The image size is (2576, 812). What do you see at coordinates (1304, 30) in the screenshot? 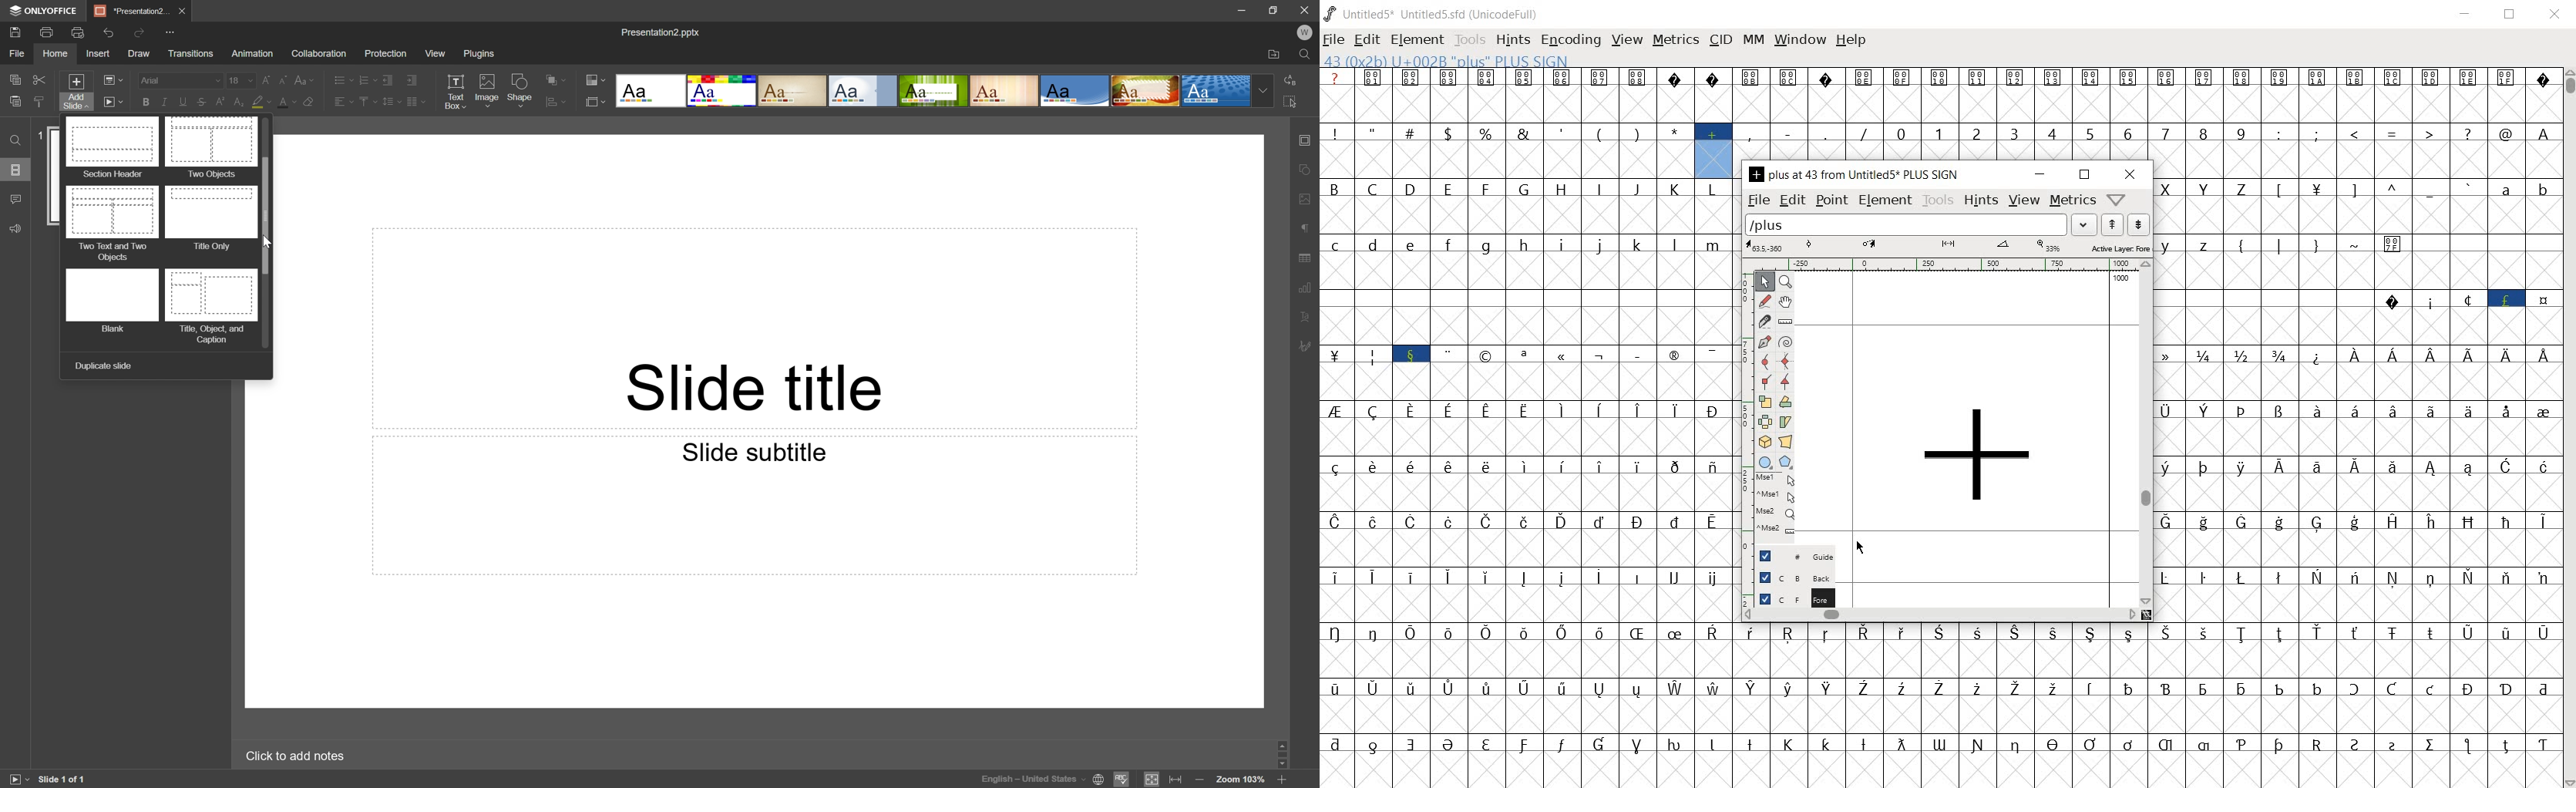
I see `W` at bounding box center [1304, 30].